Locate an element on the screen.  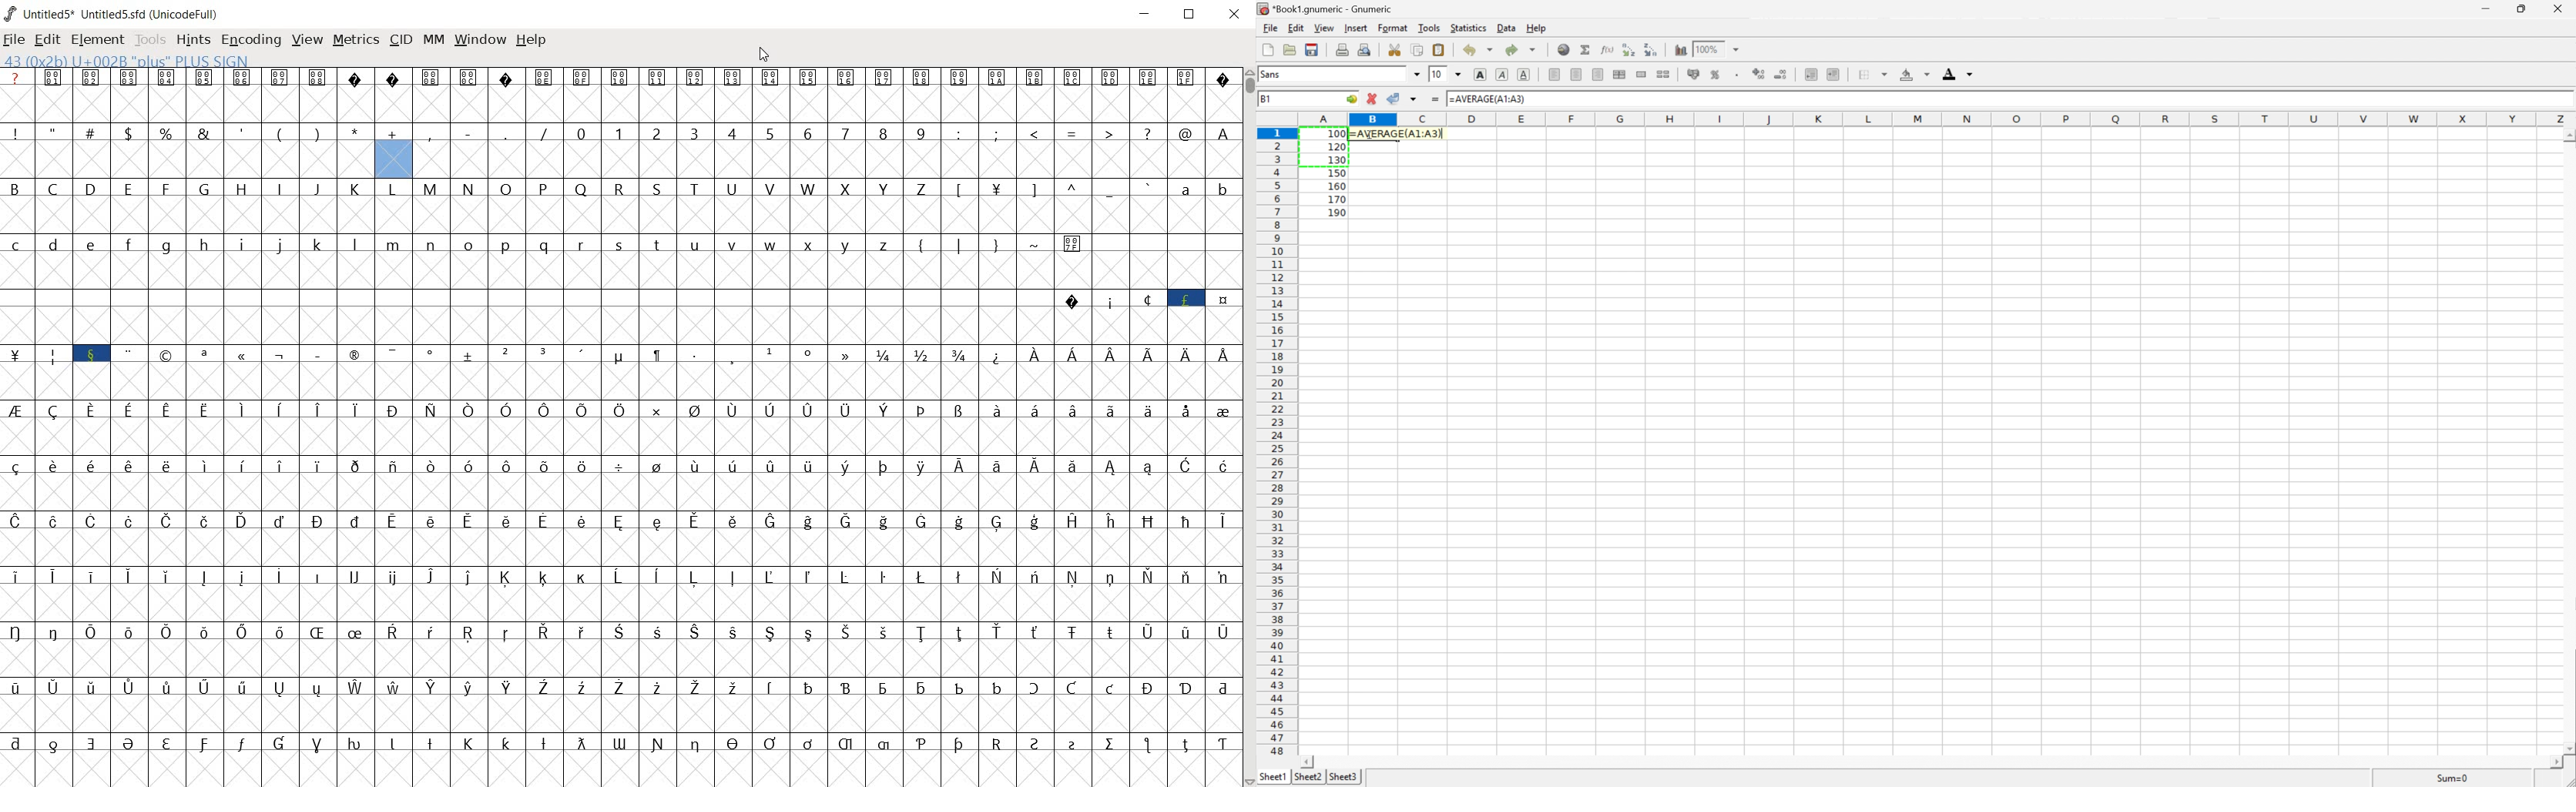
special characters is located at coordinates (995, 704).